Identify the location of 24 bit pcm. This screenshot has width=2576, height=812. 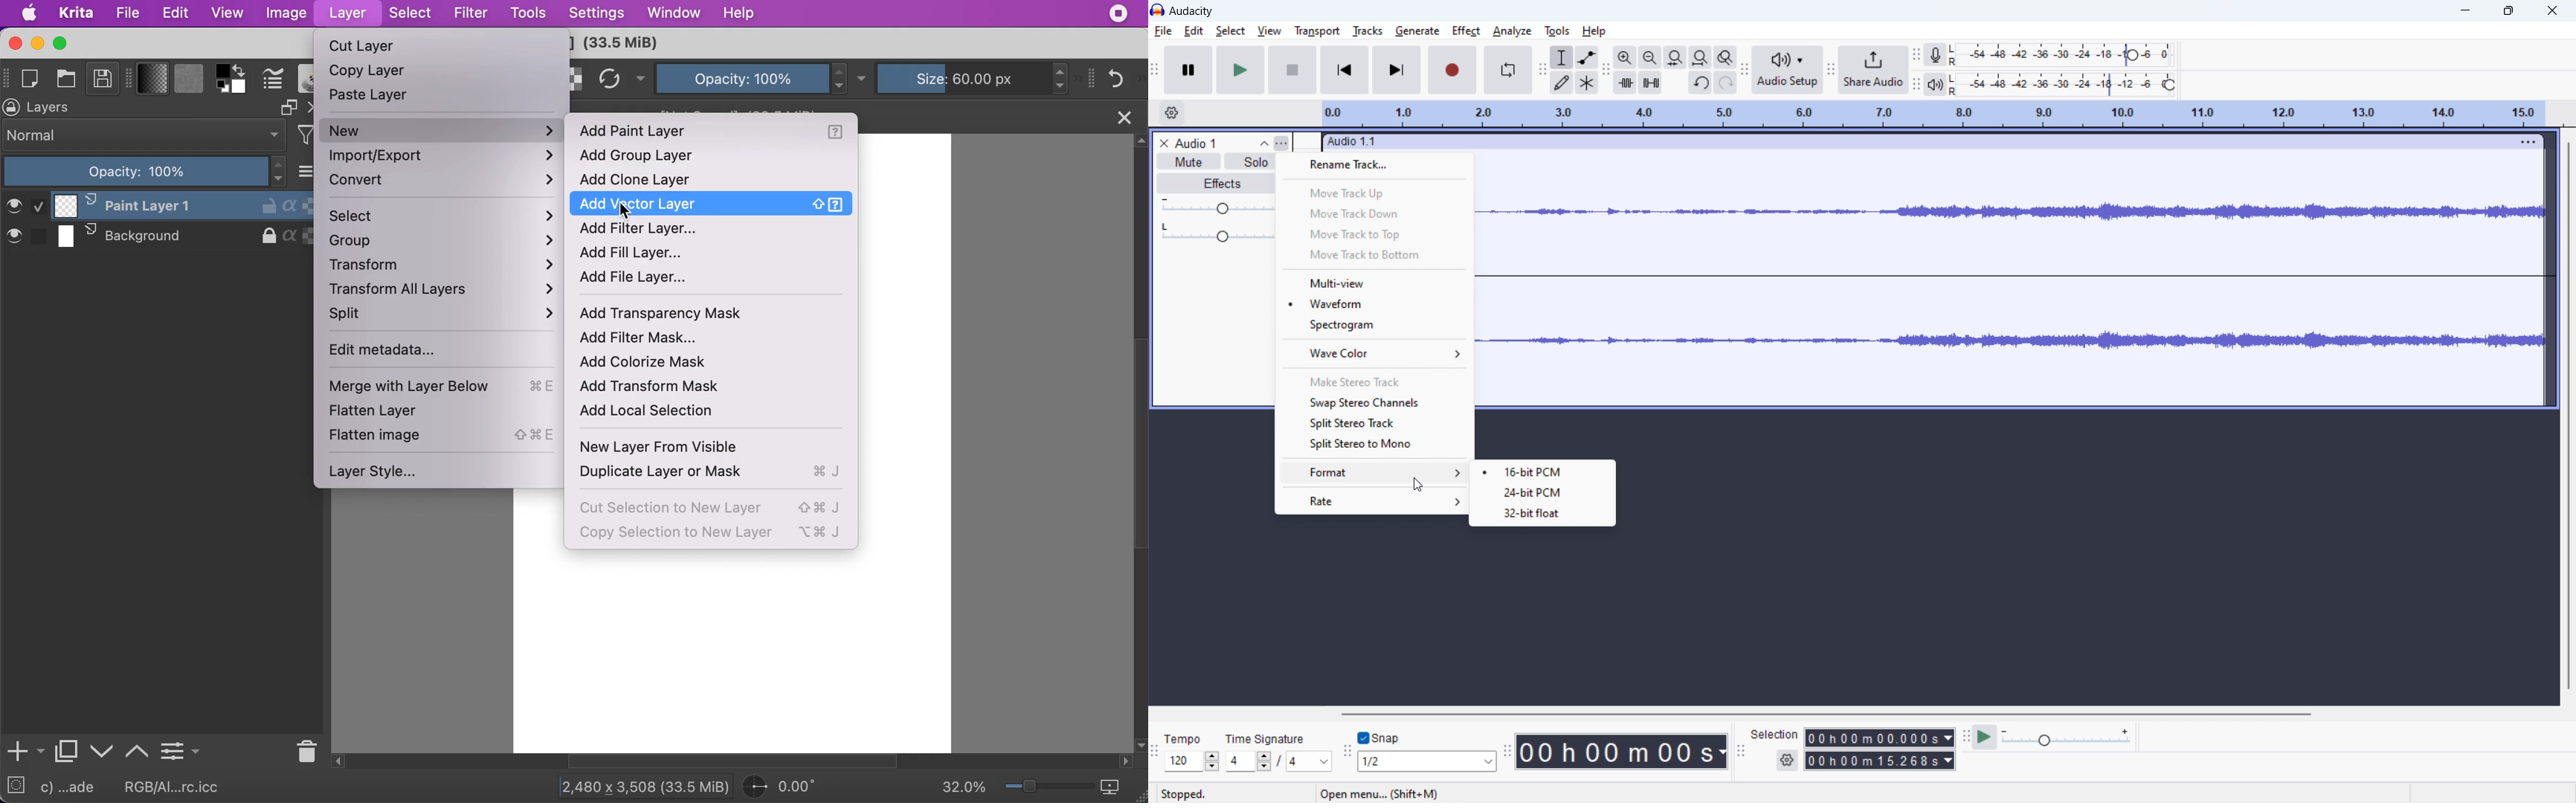
(1534, 494).